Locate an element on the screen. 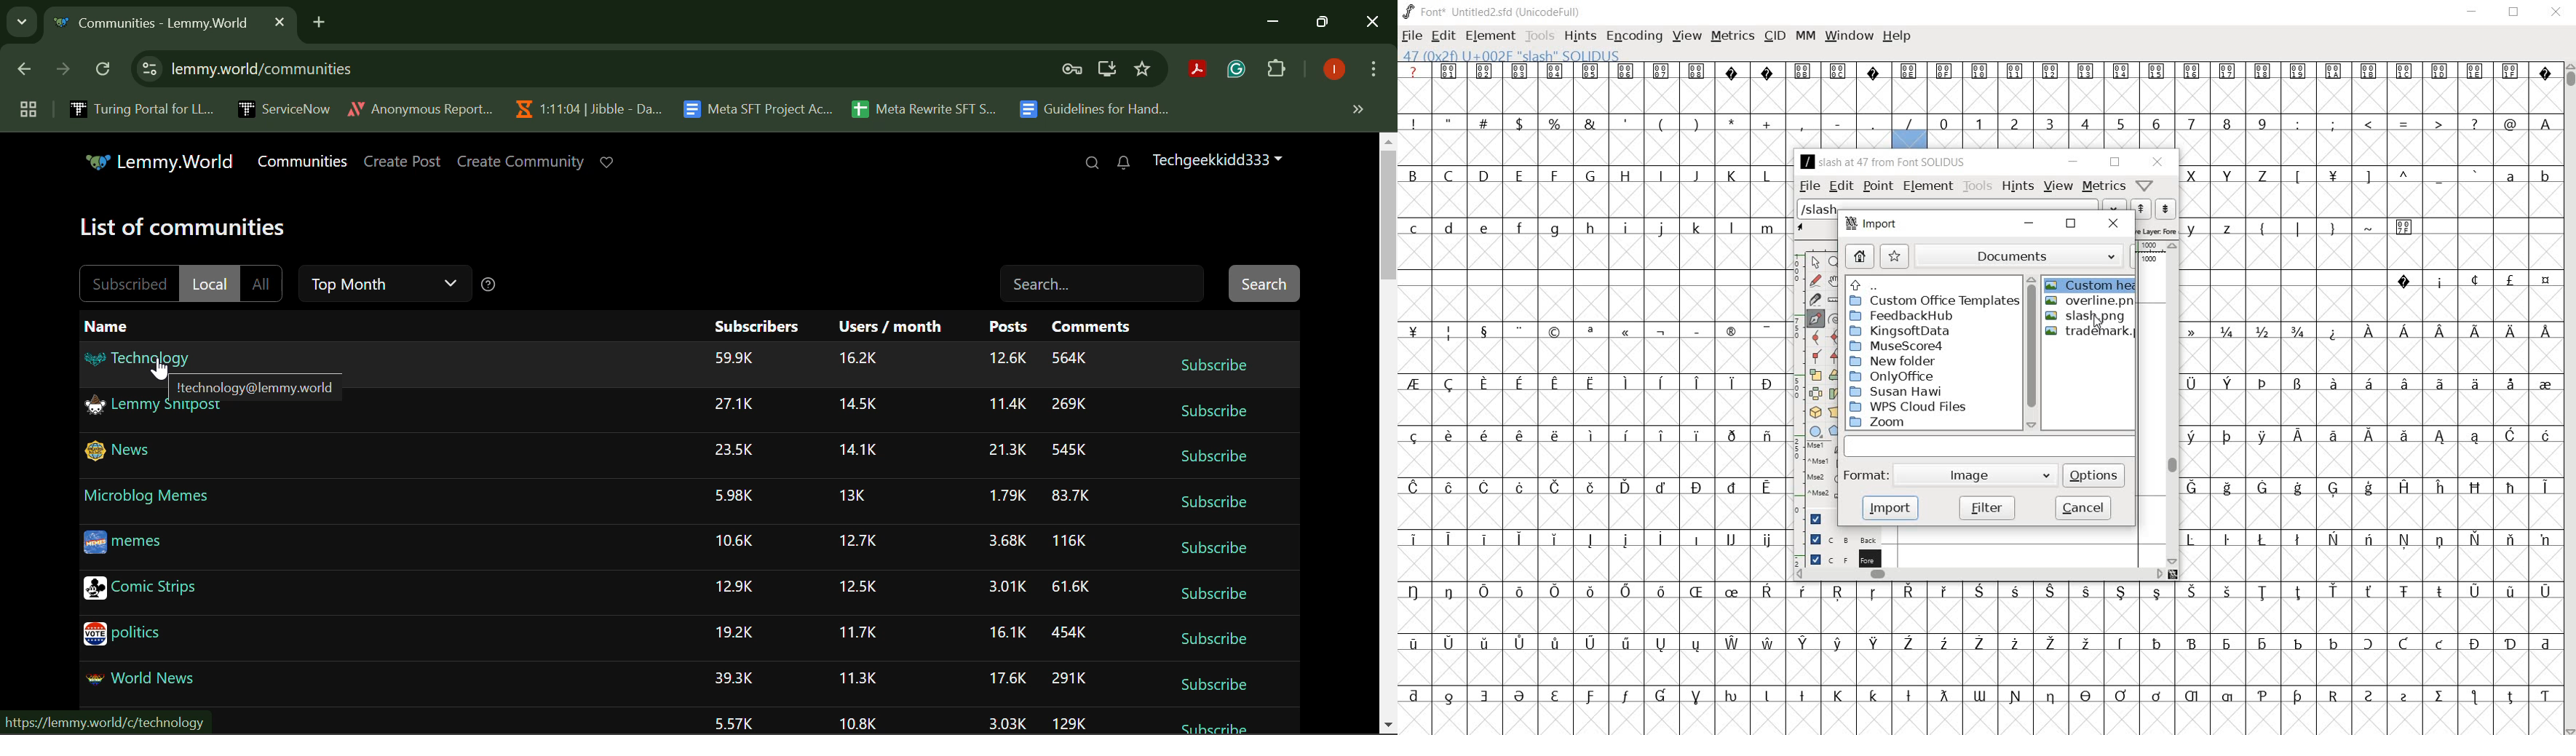  active layer is located at coordinates (2157, 230).